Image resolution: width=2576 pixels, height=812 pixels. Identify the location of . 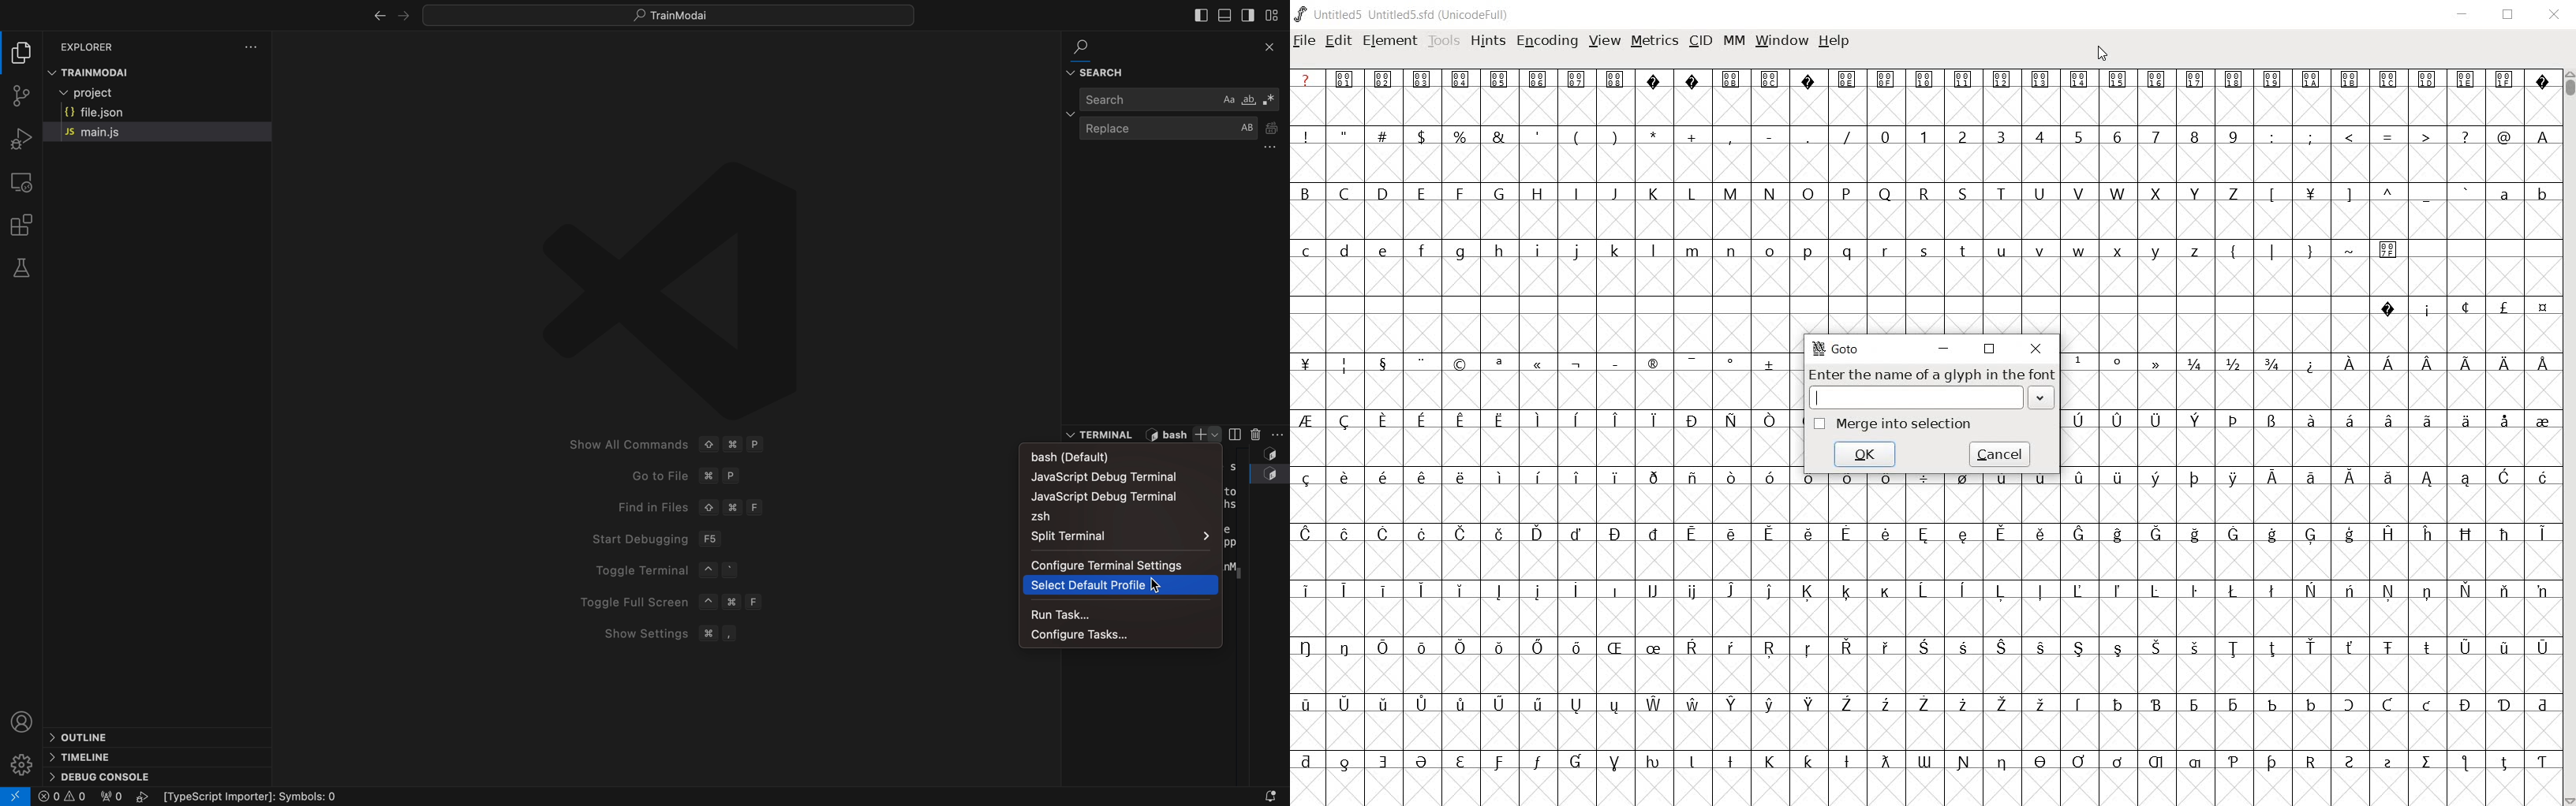
(2156, 647).